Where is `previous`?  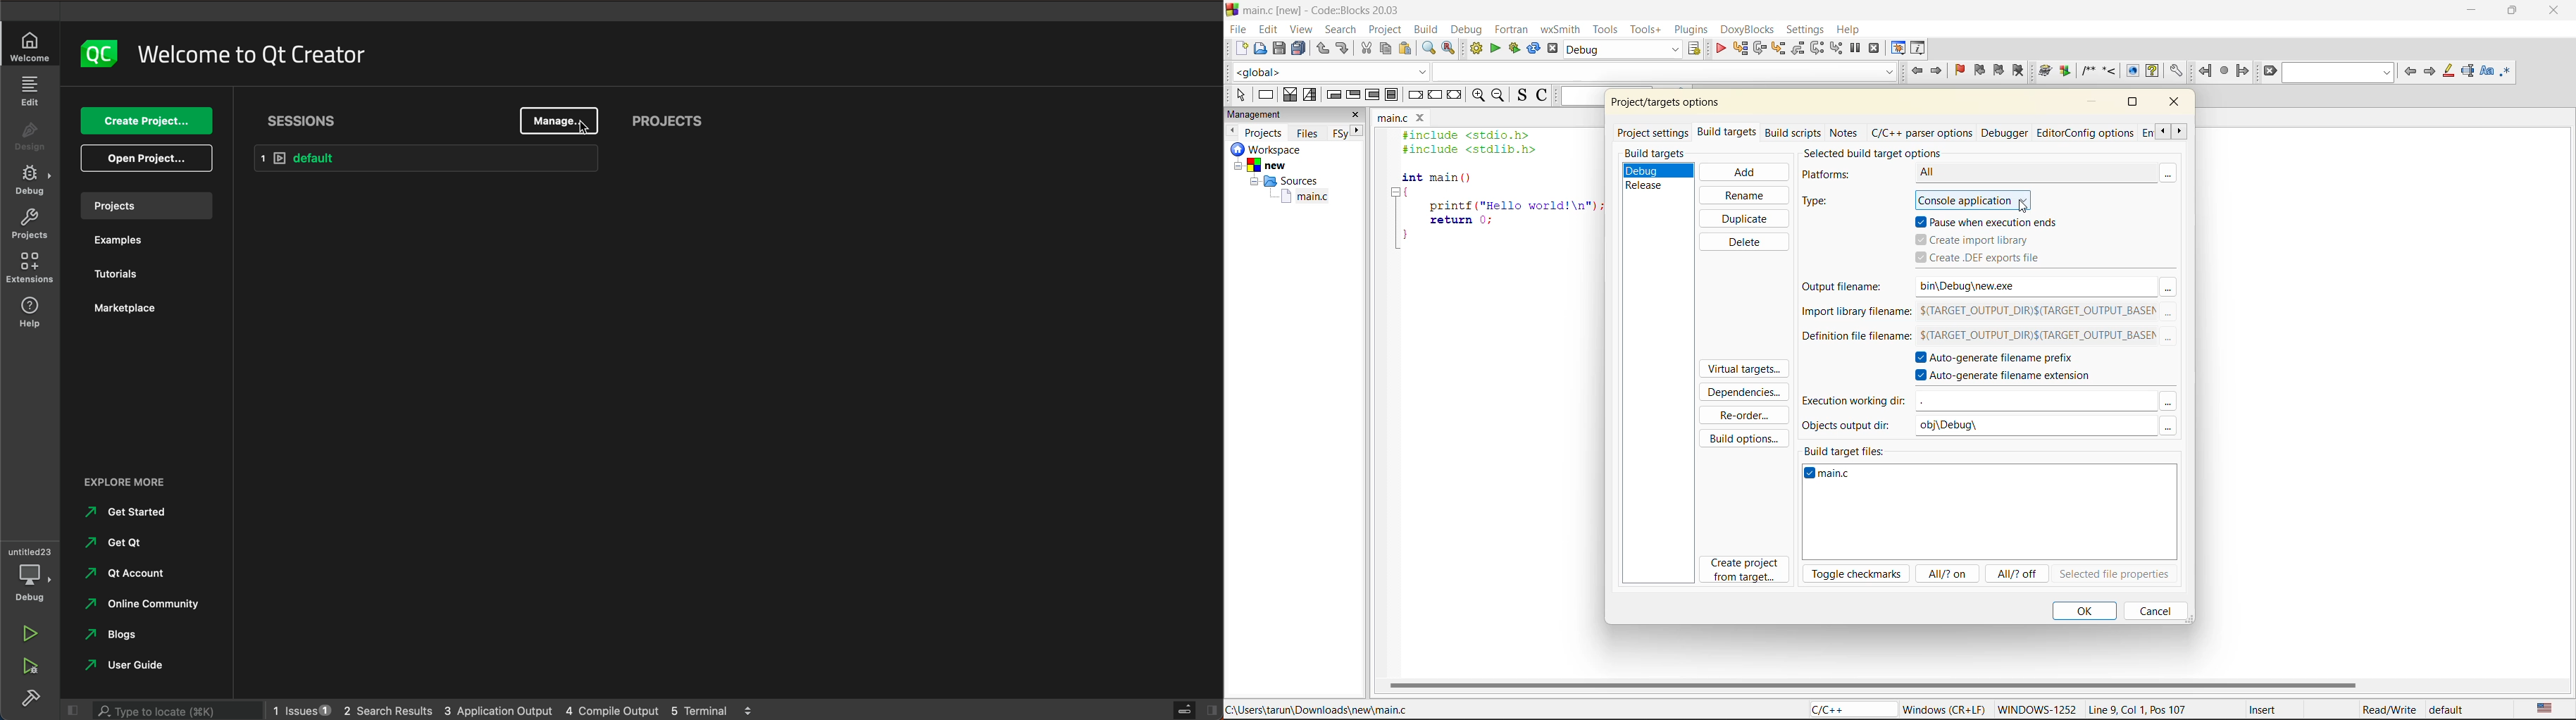
previous is located at coordinates (1233, 130).